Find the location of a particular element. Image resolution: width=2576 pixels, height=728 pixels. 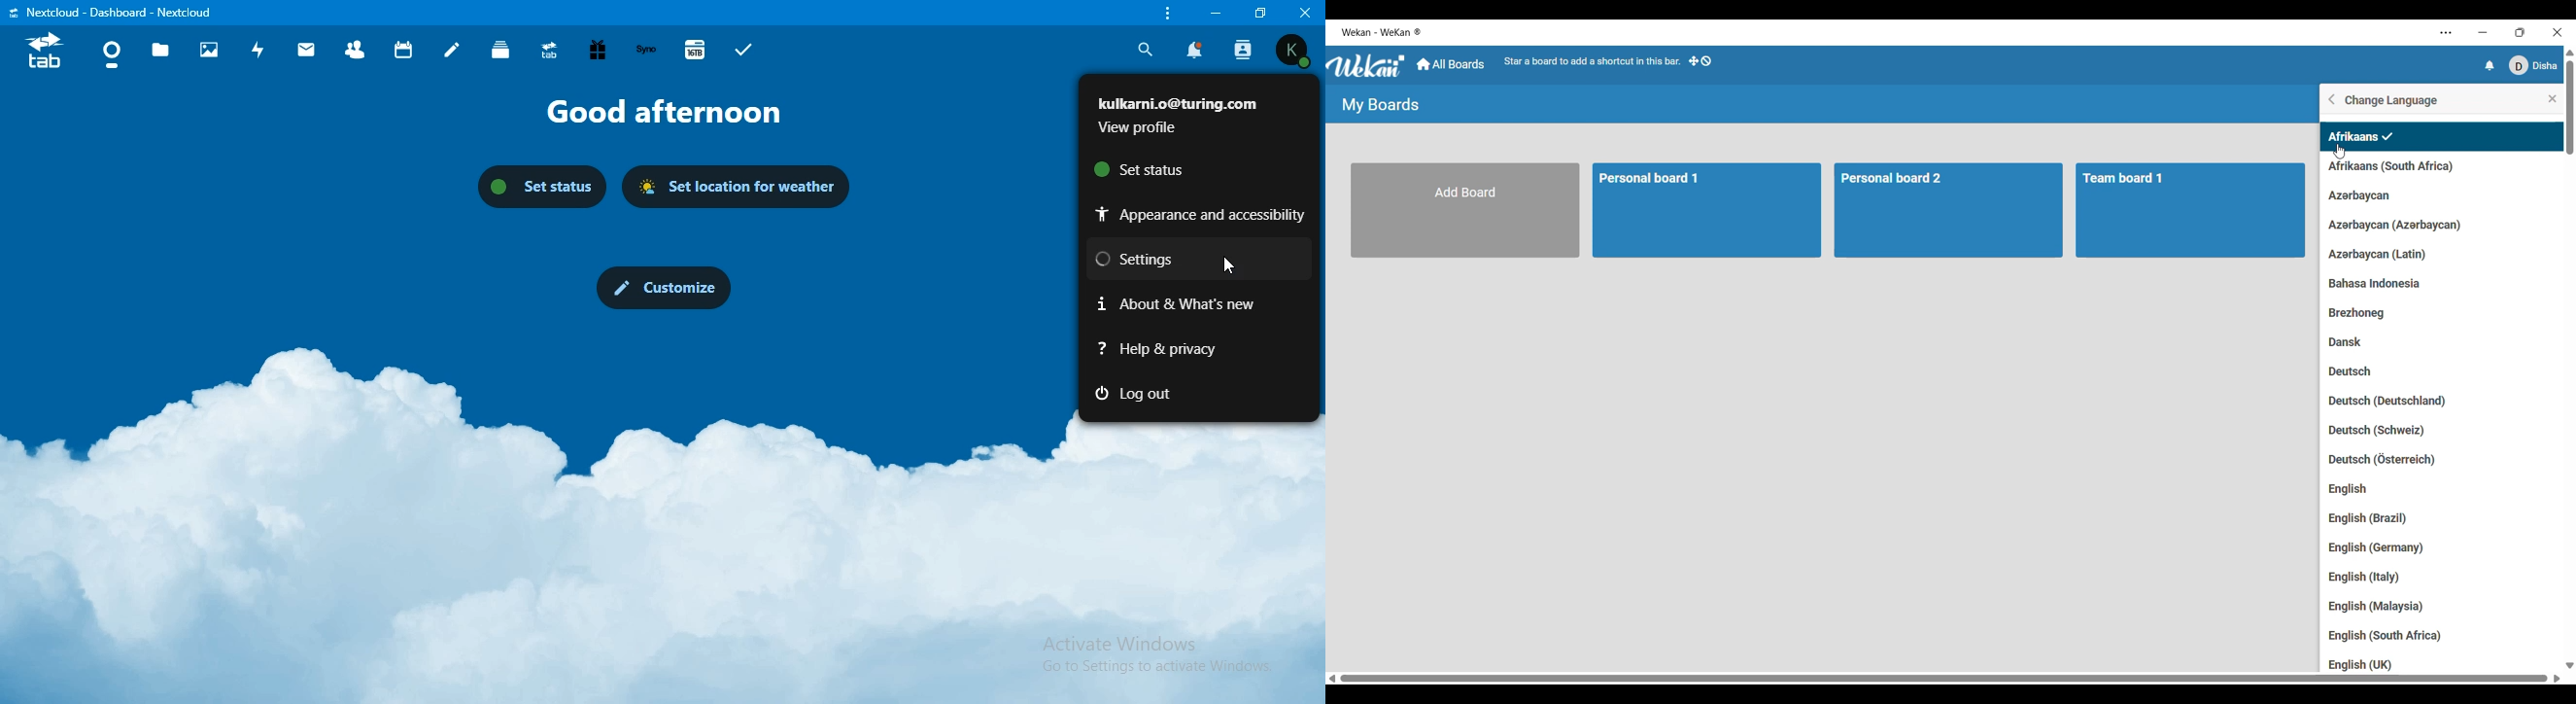

Afrikans is located at coordinates (2353, 135).